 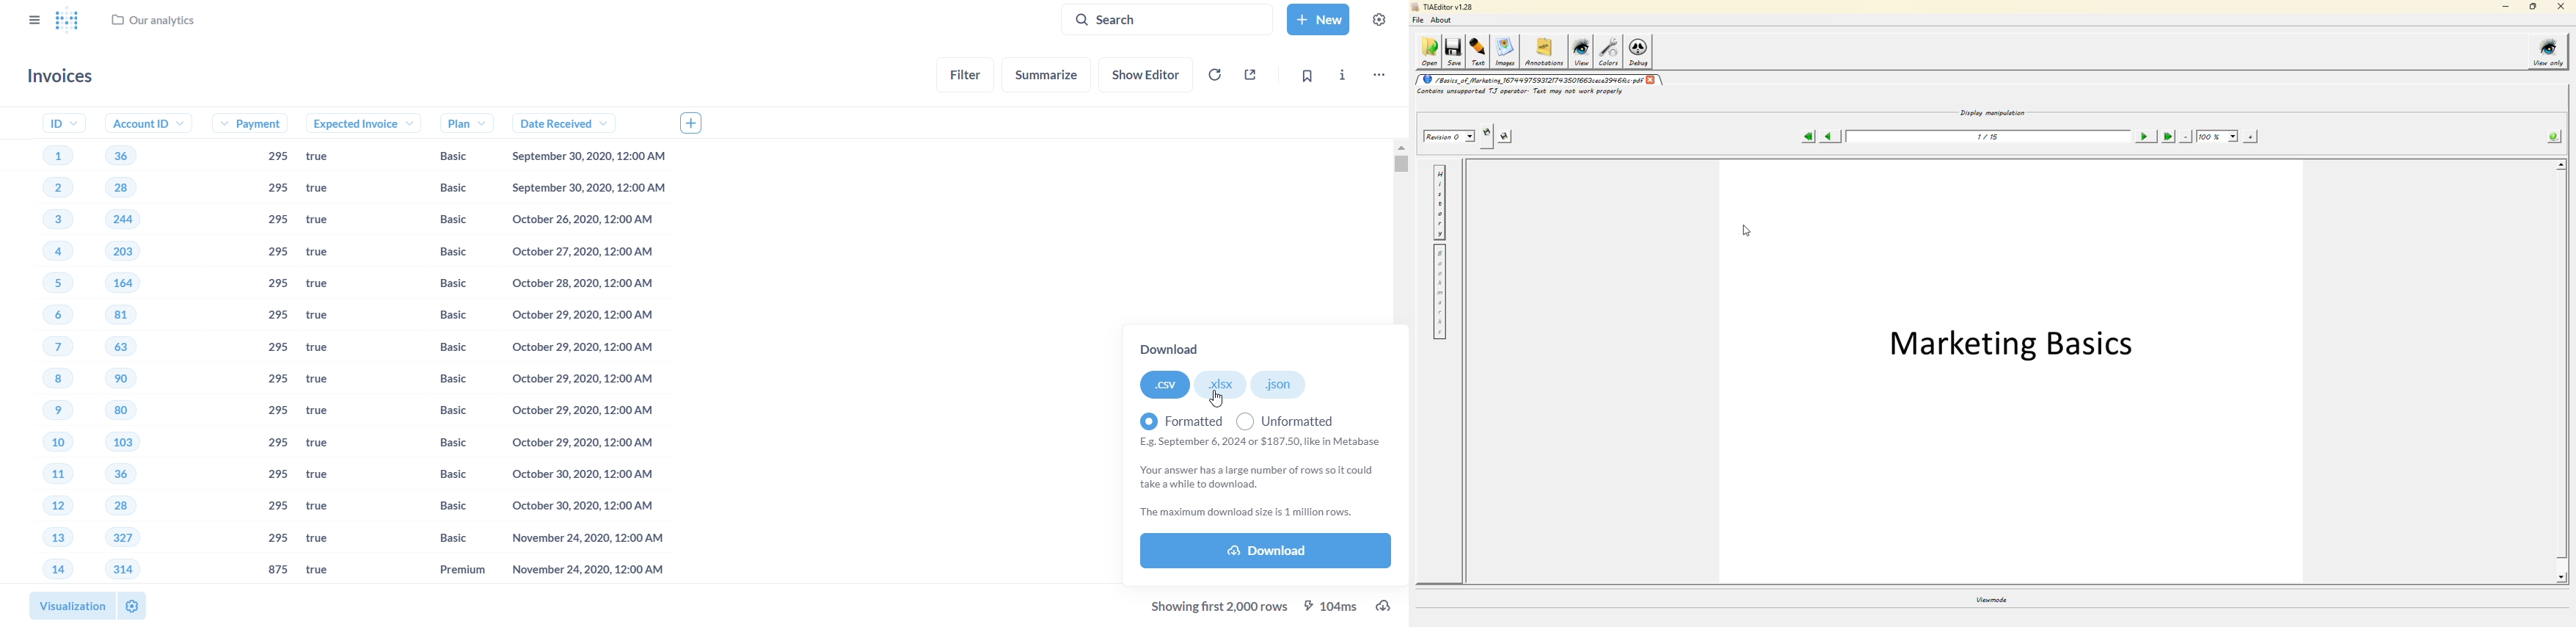 What do you see at coordinates (133, 283) in the screenshot?
I see `164` at bounding box center [133, 283].